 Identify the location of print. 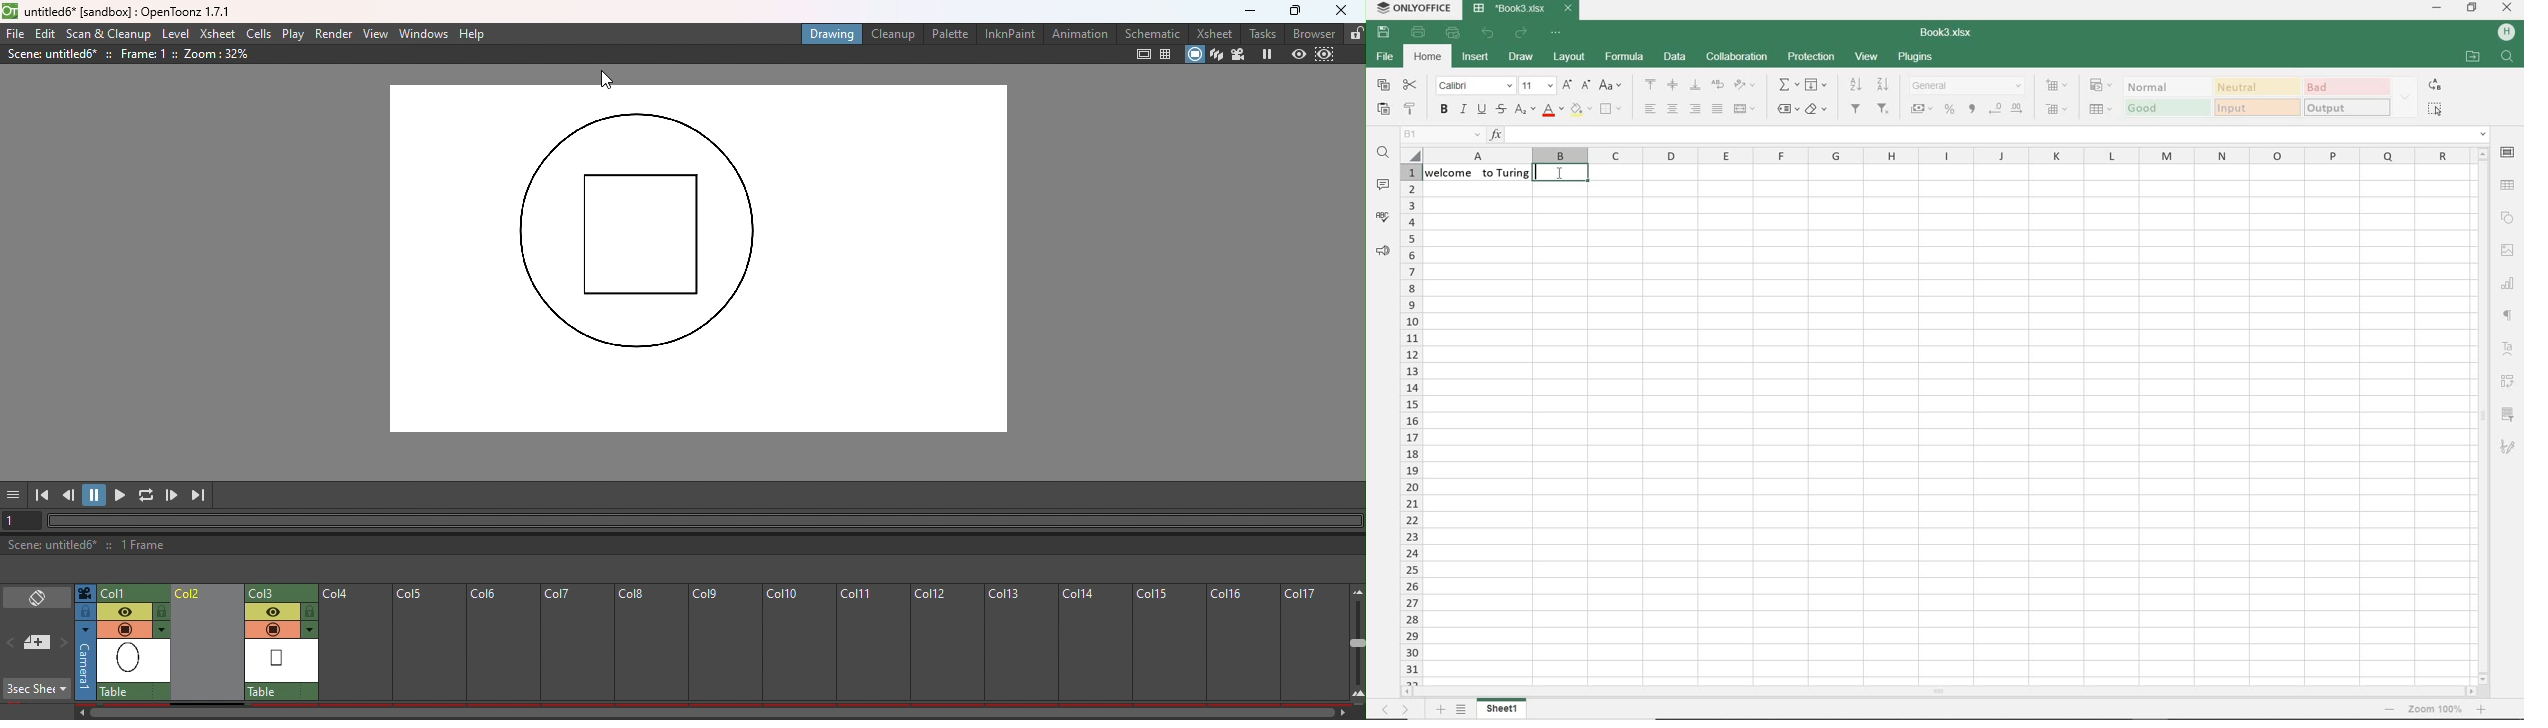
(1416, 31).